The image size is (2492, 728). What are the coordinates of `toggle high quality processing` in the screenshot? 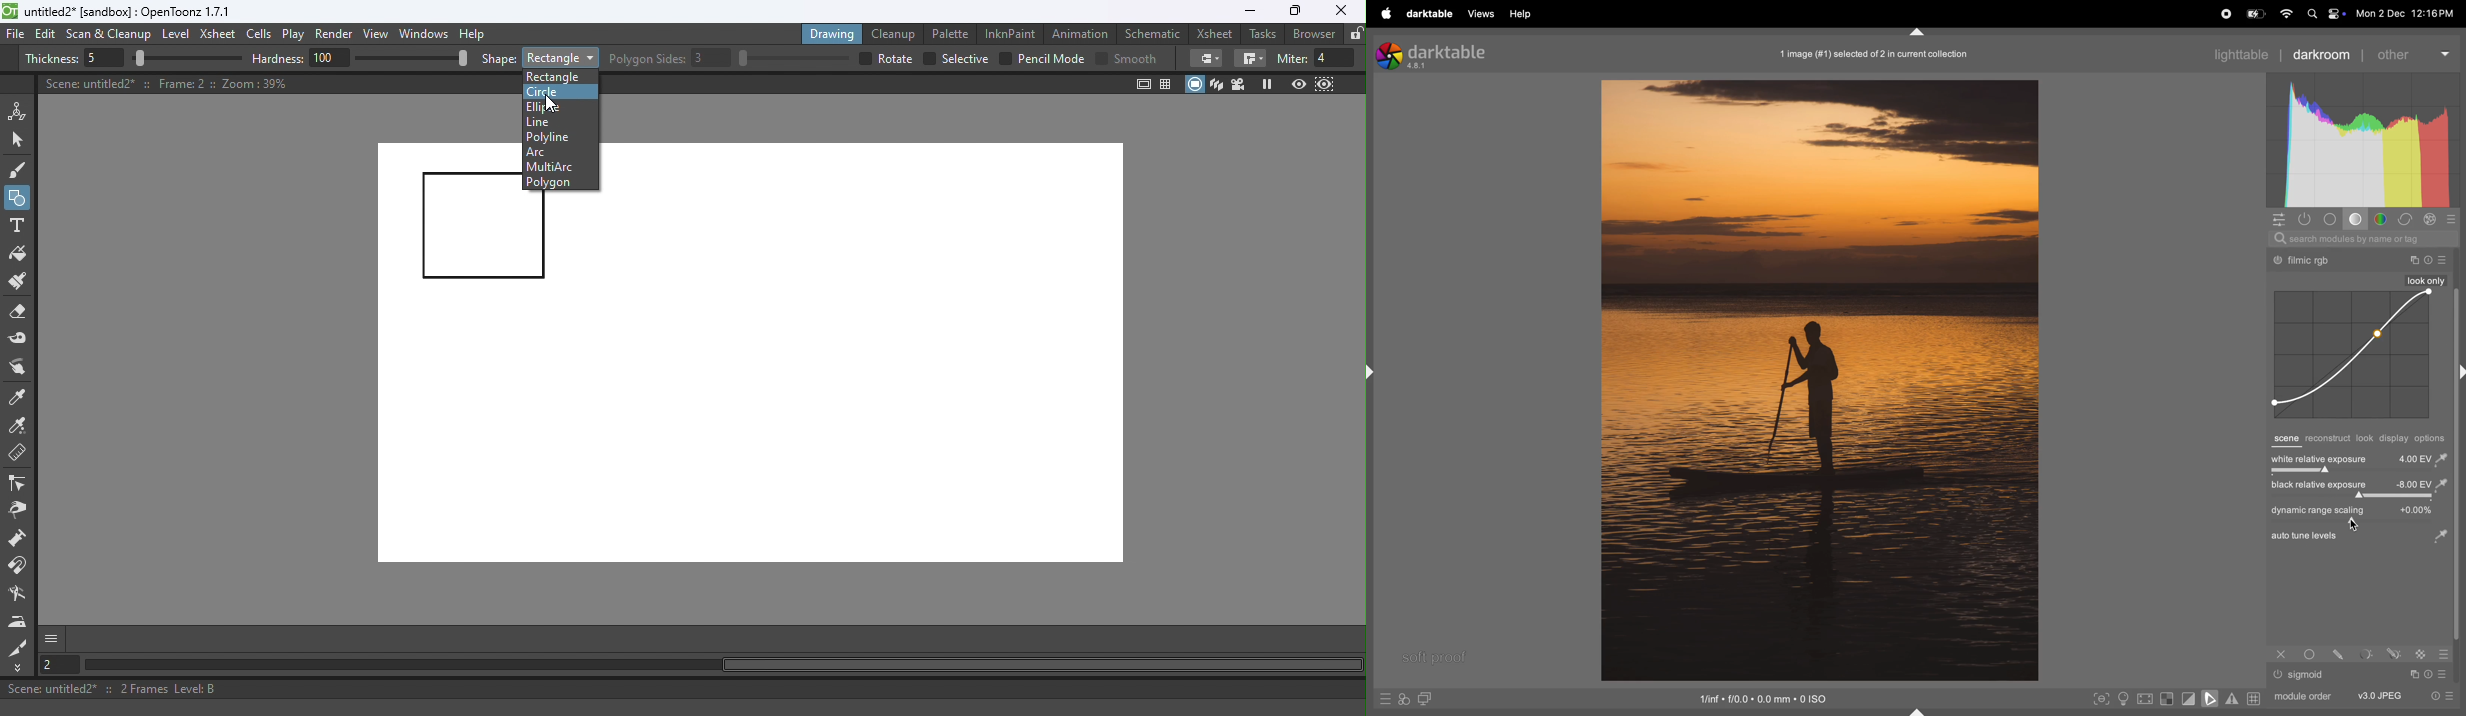 It's located at (2146, 700).